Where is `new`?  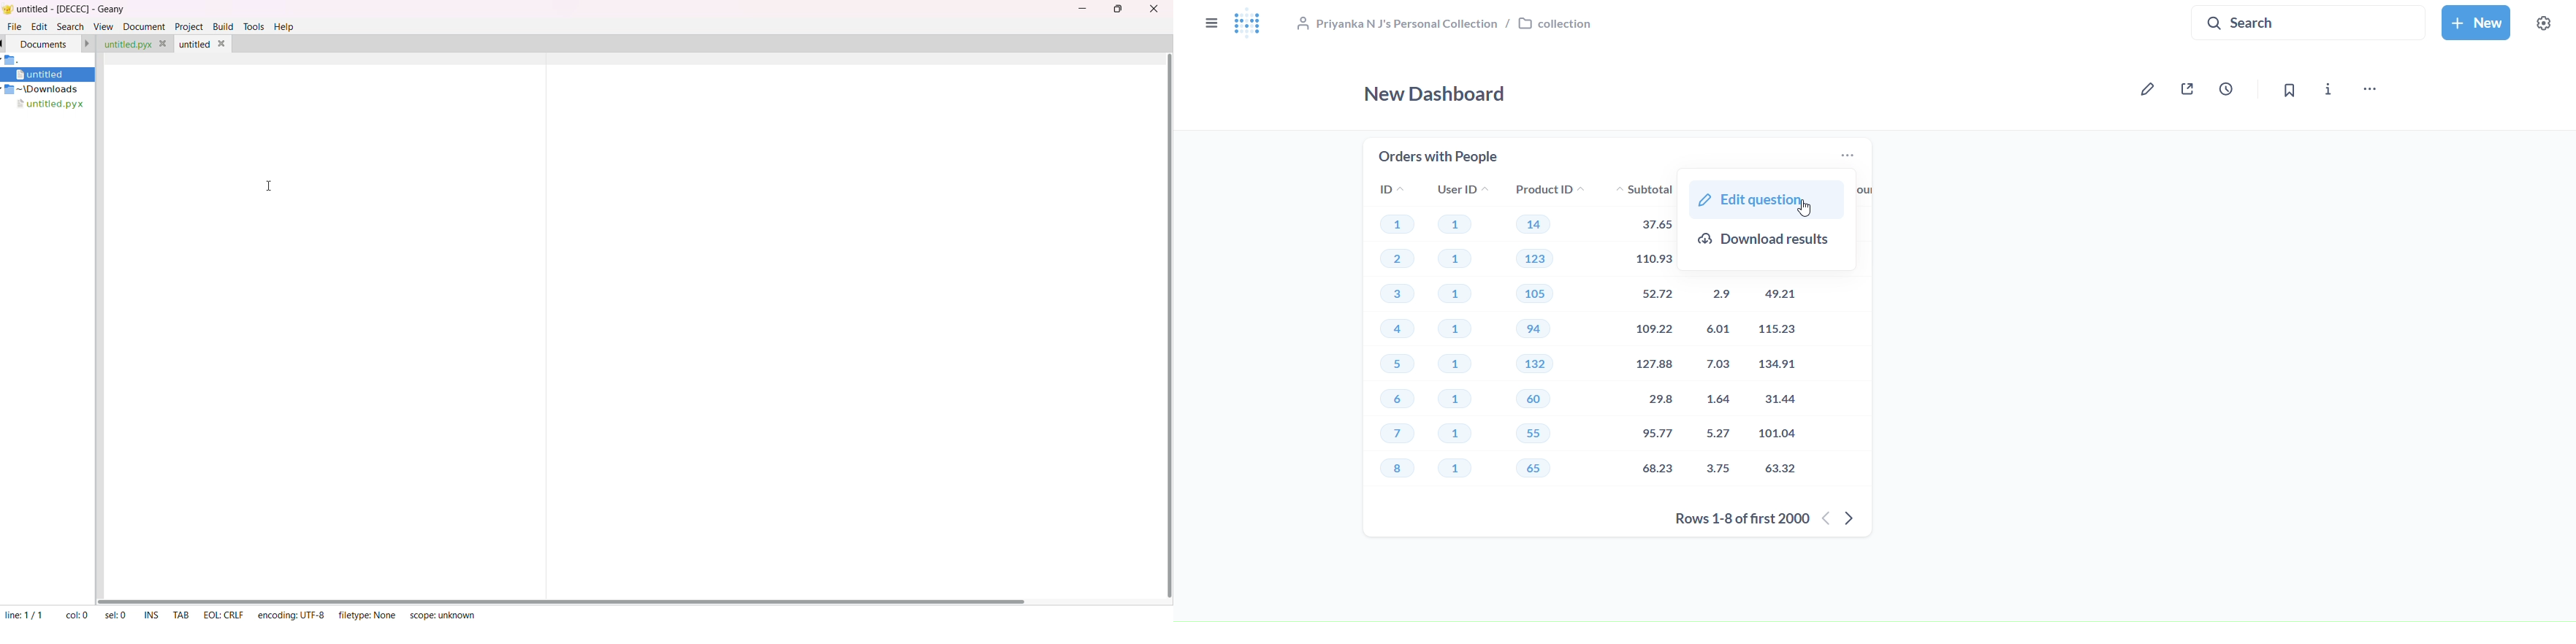
new is located at coordinates (2477, 23).